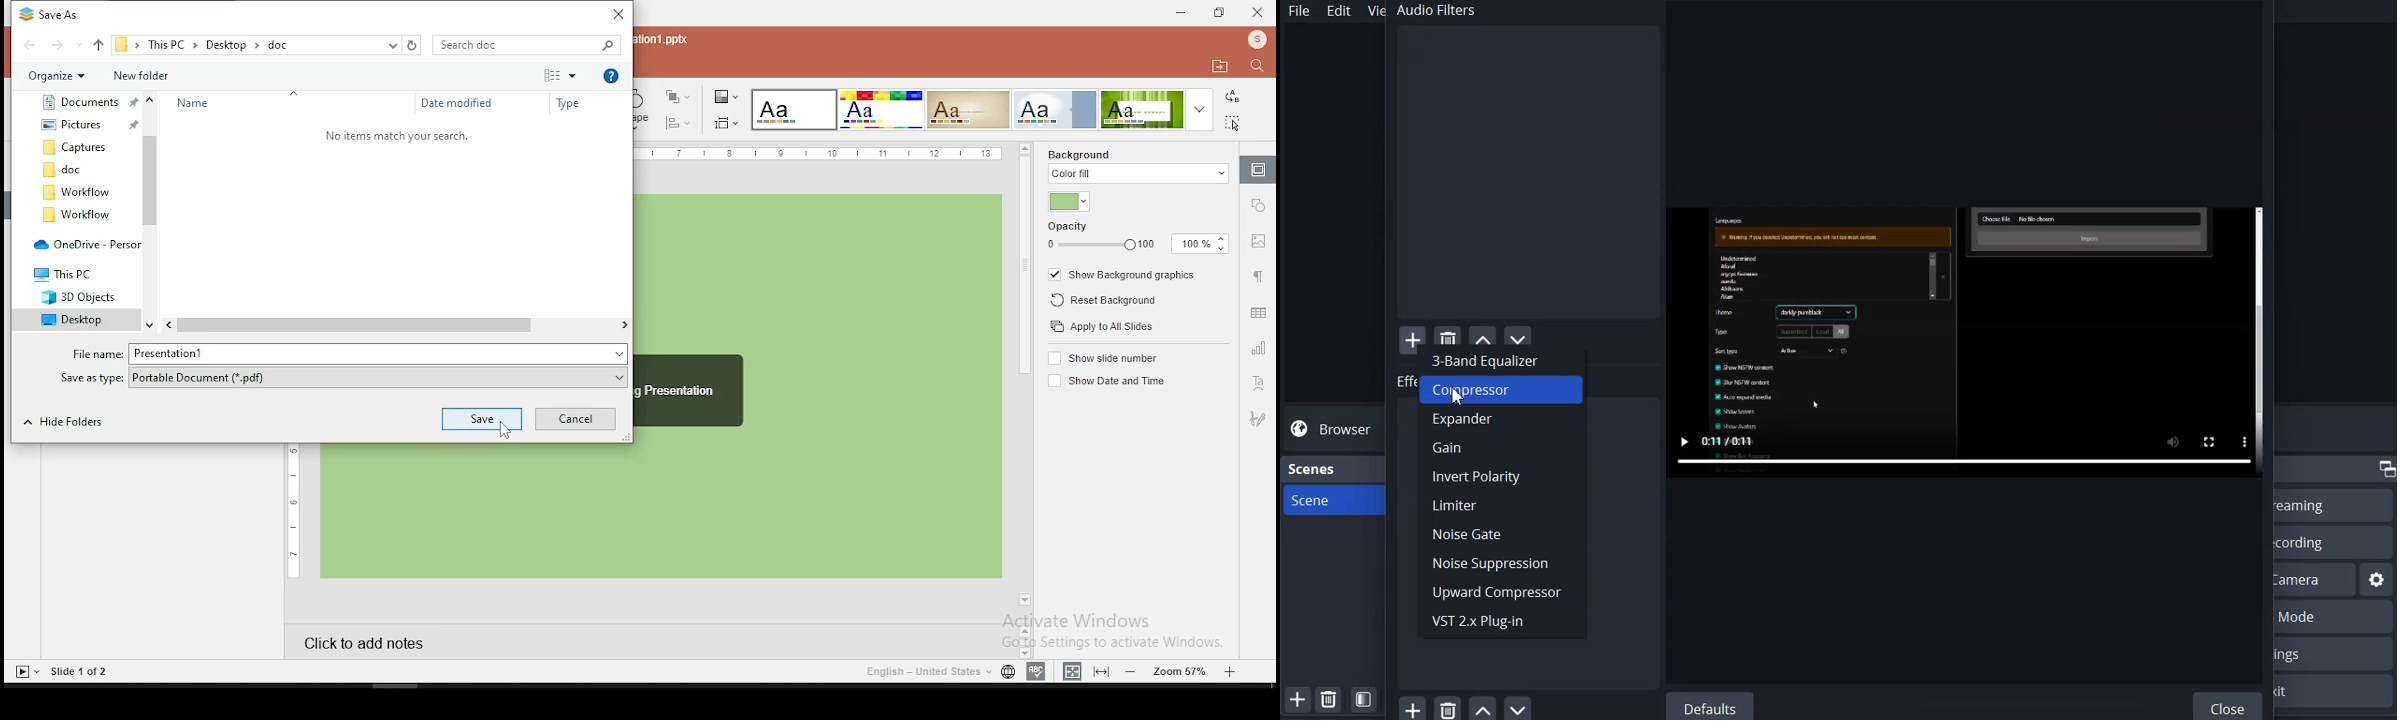 The image size is (2408, 728). Describe the element at coordinates (79, 215) in the screenshot. I see `workflow` at that location.